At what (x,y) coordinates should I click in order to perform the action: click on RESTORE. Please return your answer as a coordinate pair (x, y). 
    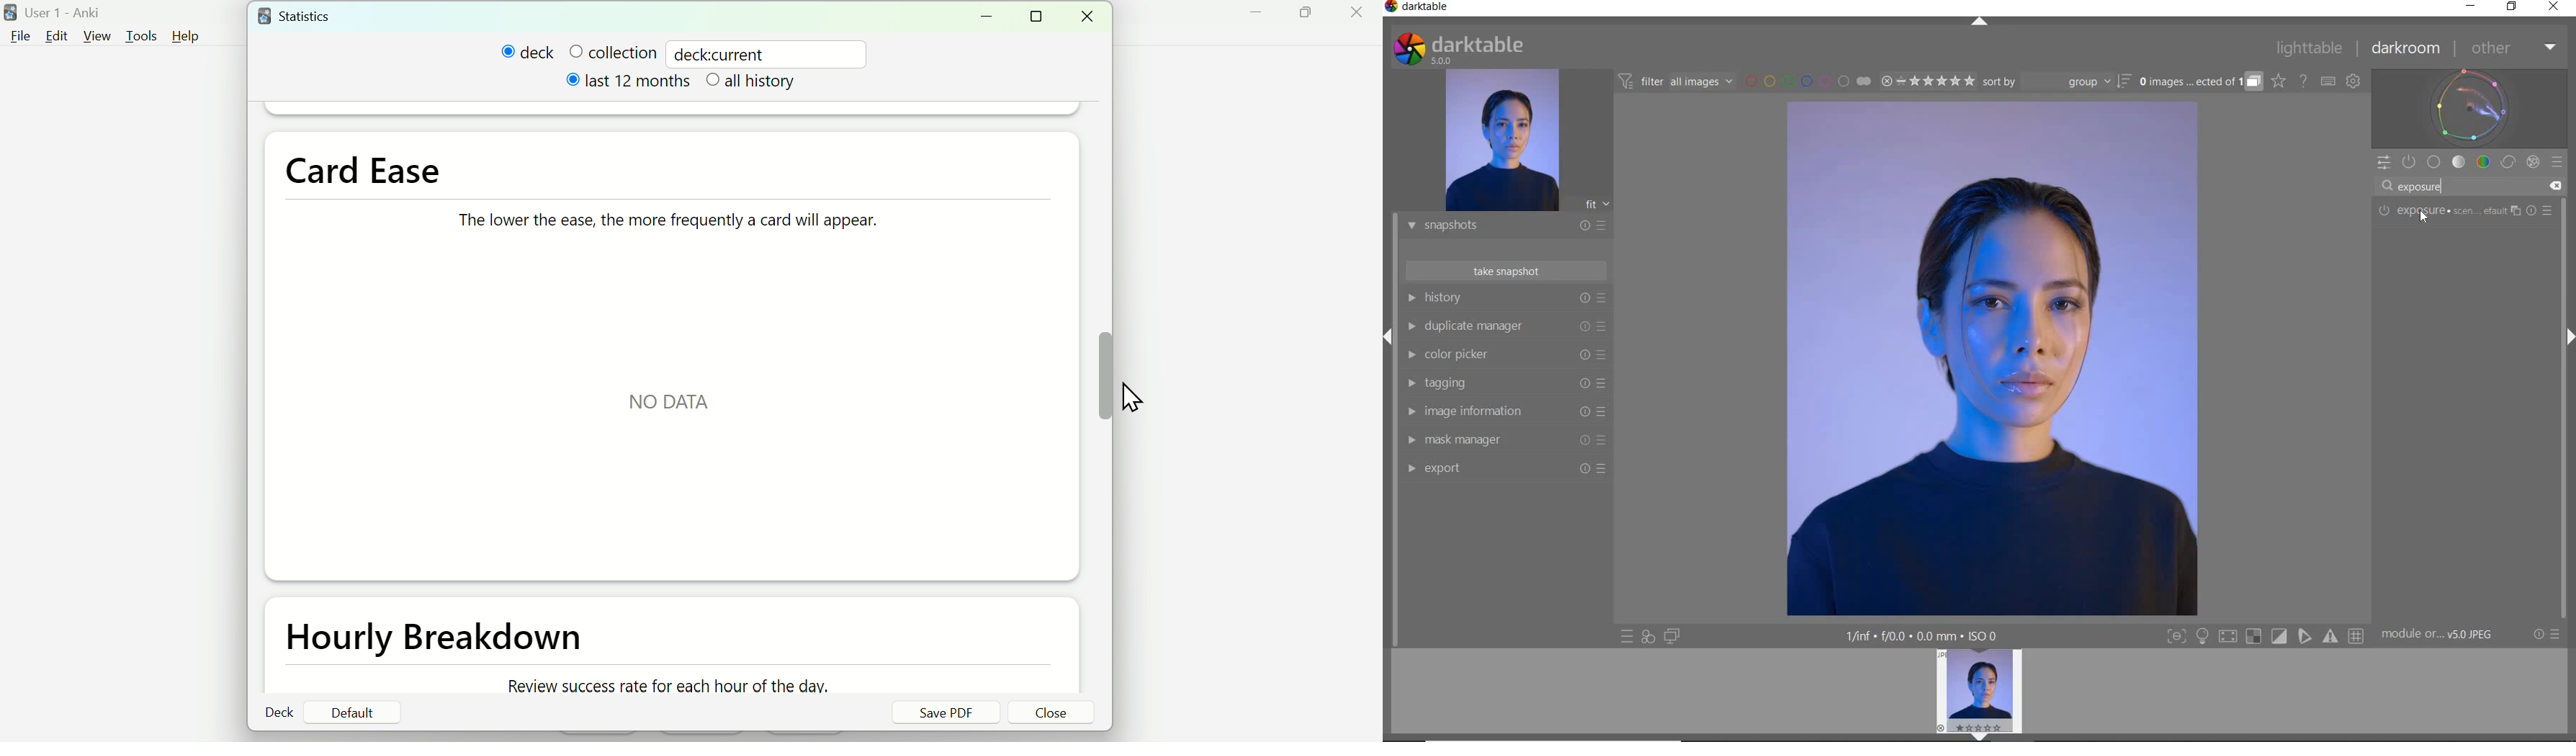
    Looking at the image, I should click on (2515, 7).